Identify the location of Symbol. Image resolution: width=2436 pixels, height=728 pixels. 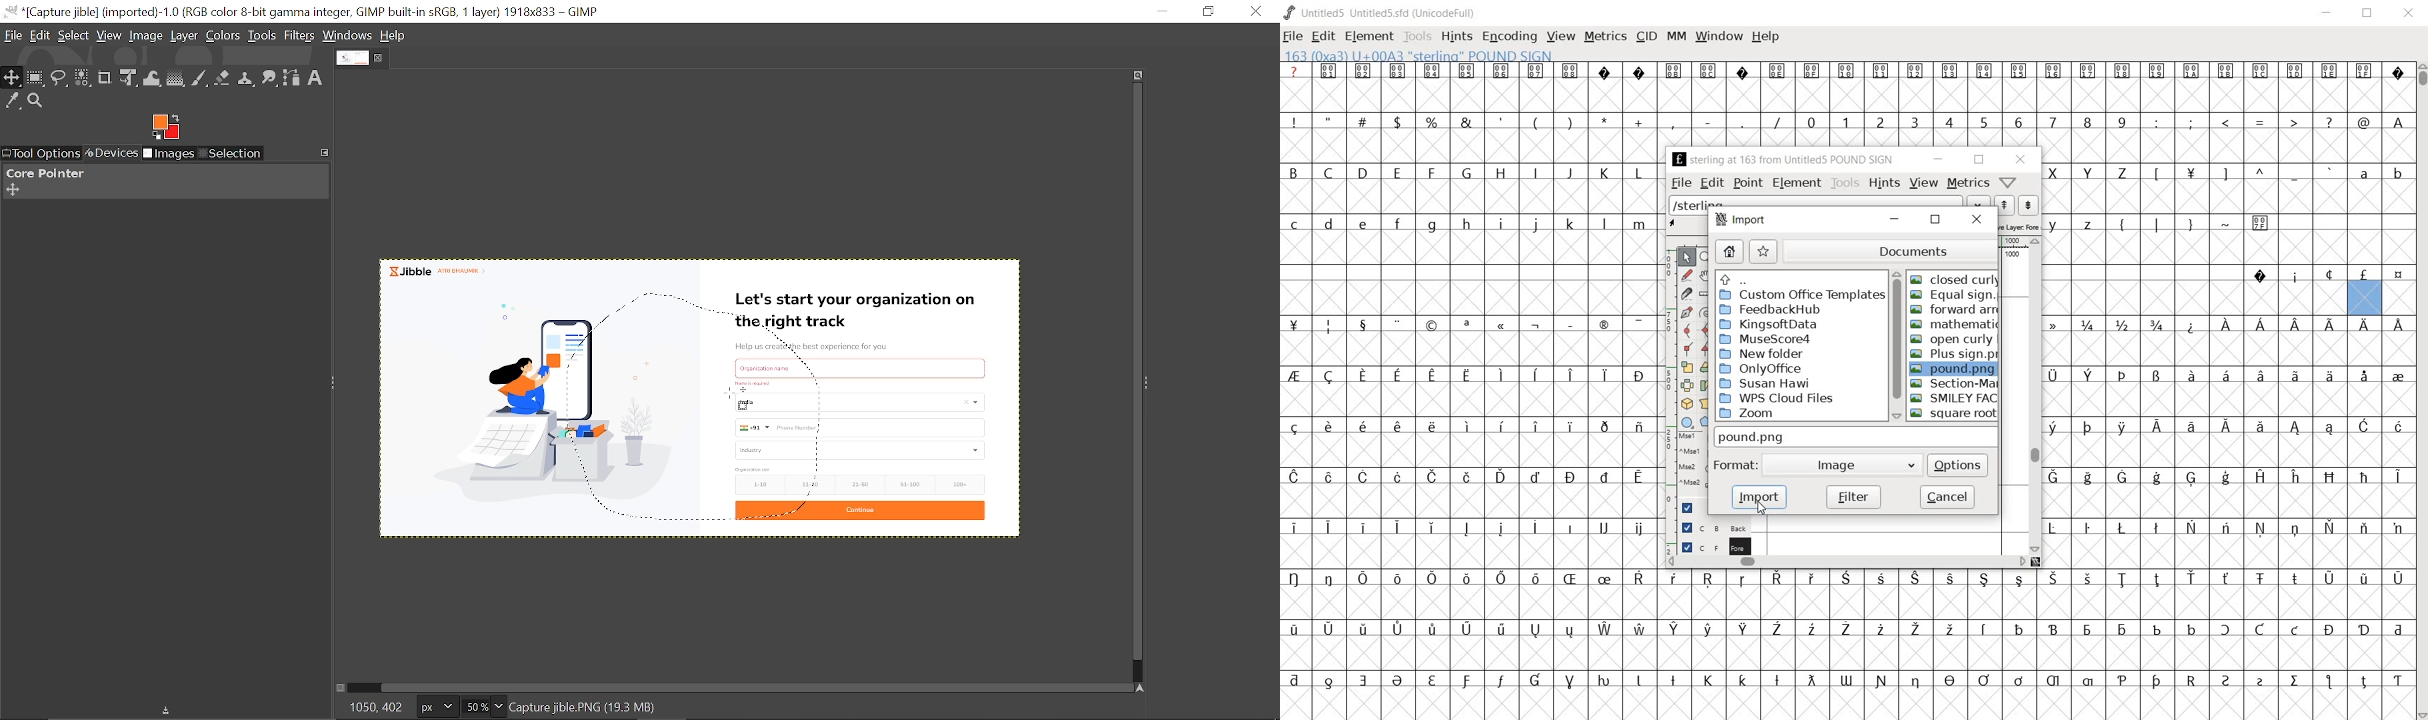
(1570, 477).